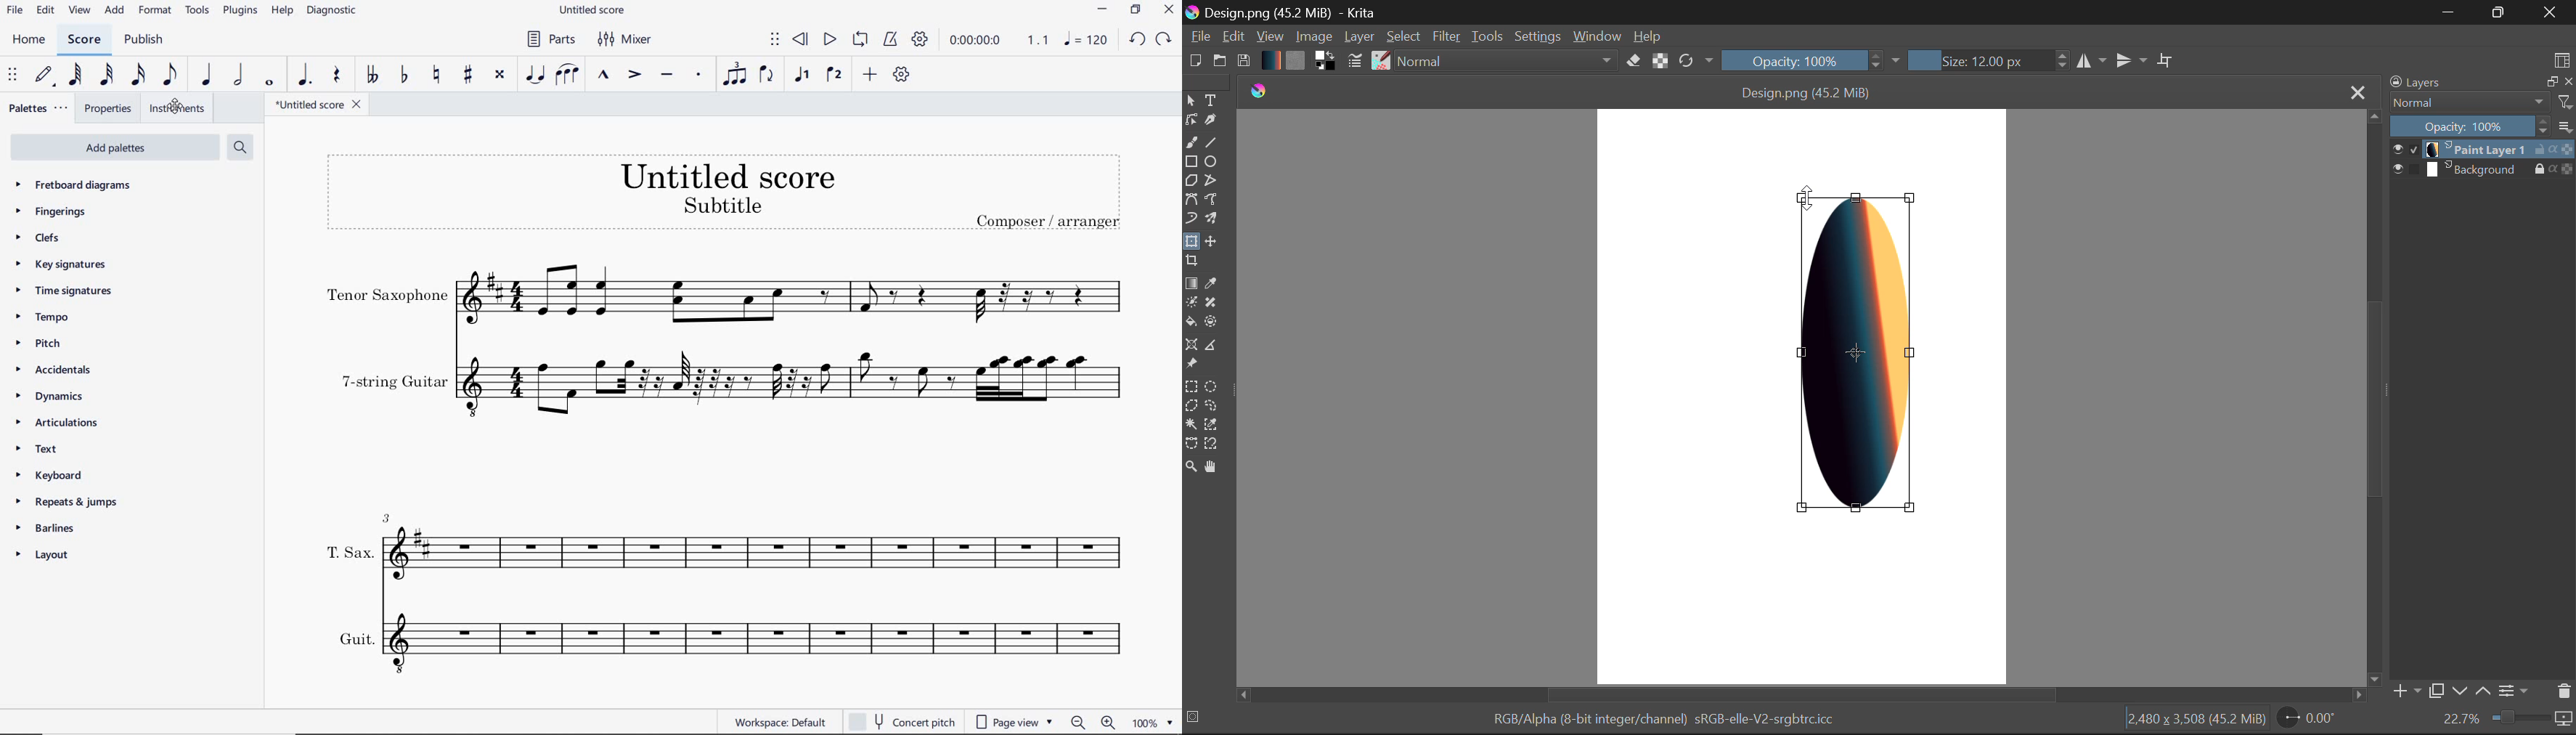 Image resolution: width=2576 pixels, height=756 pixels. Describe the element at coordinates (1507, 60) in the screenshot. I see `Blending Mode` at that location.